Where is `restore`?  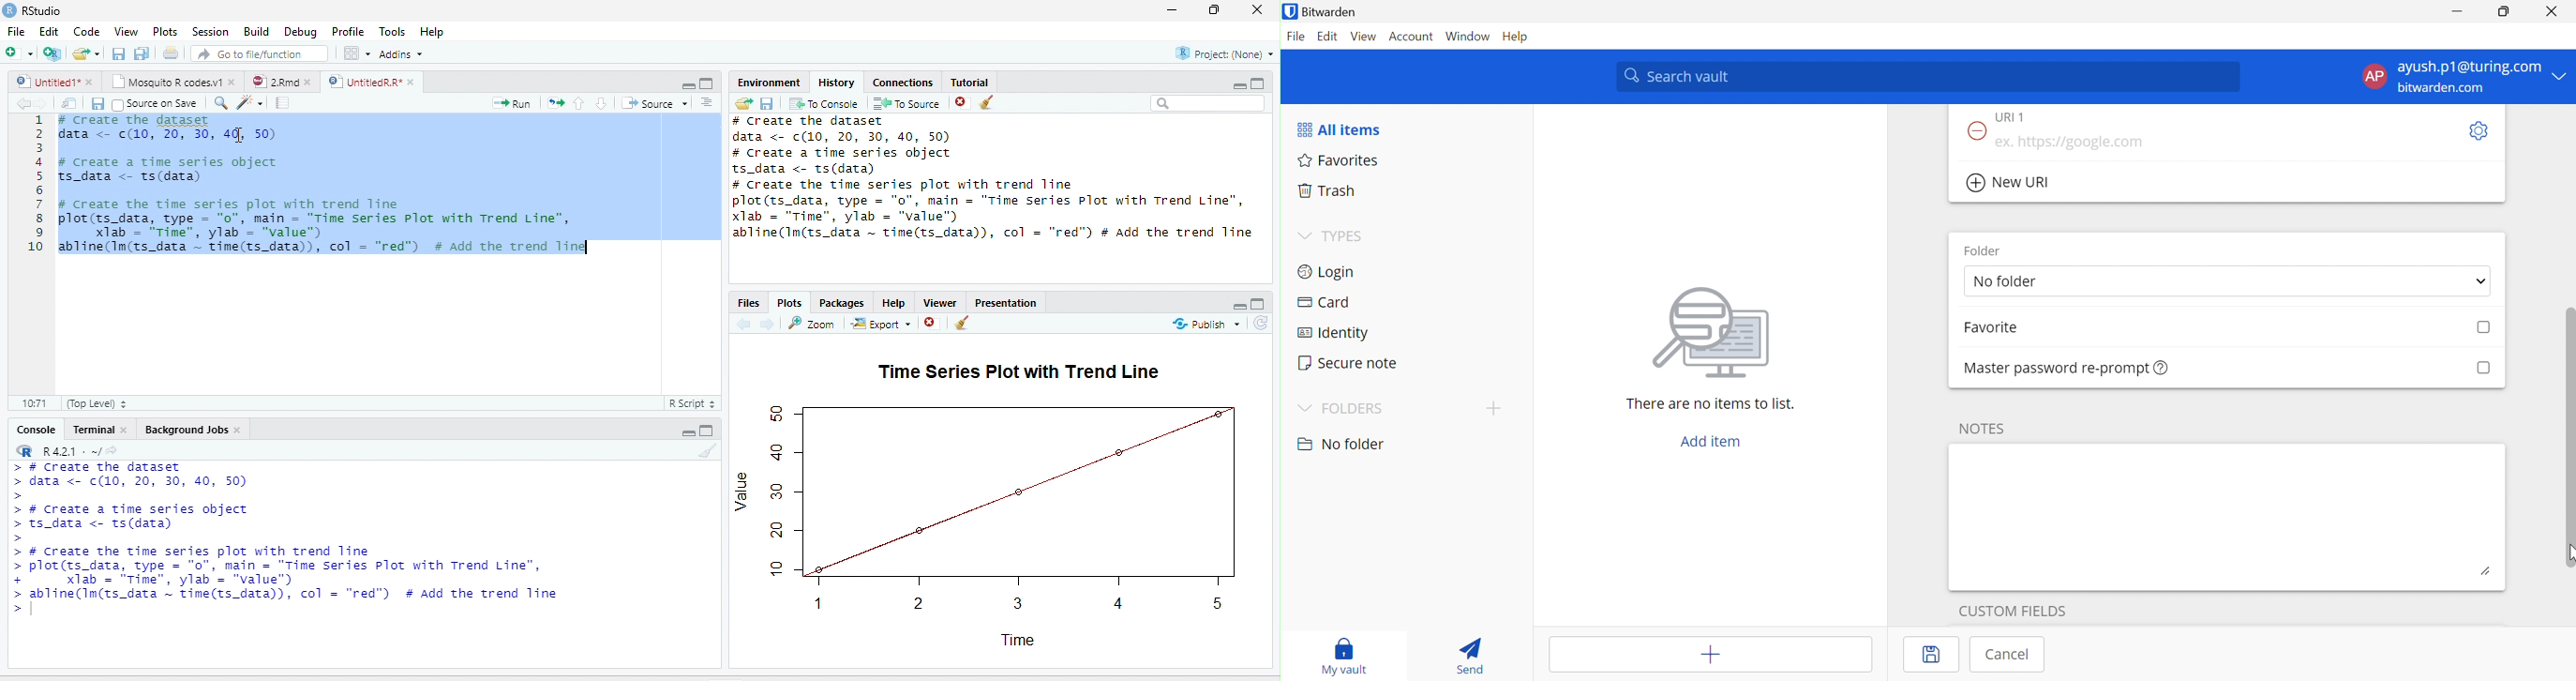
restore is located at coordinates (1215, 10).